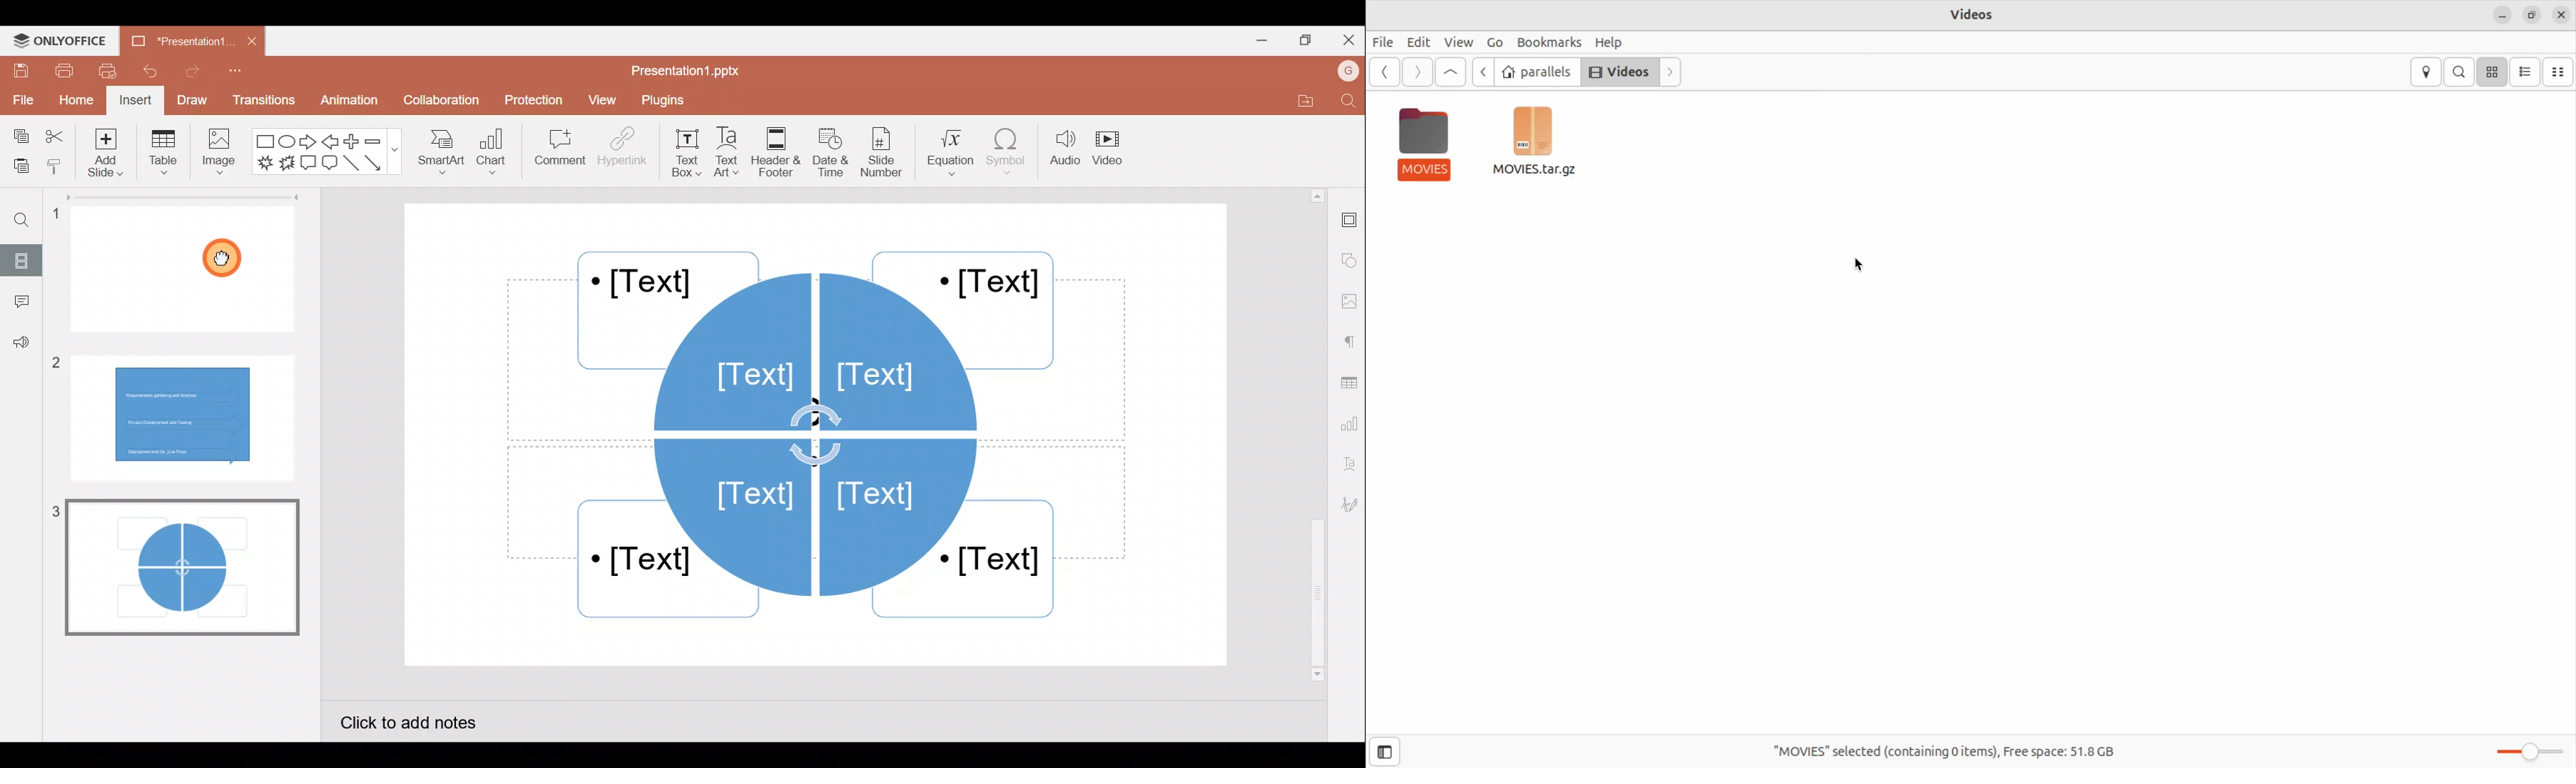 The image size is (2576, 784). What do you see at coordinates (1350, 38) in the screenshot?
I see `Close` at bounding box center [1350, 38].